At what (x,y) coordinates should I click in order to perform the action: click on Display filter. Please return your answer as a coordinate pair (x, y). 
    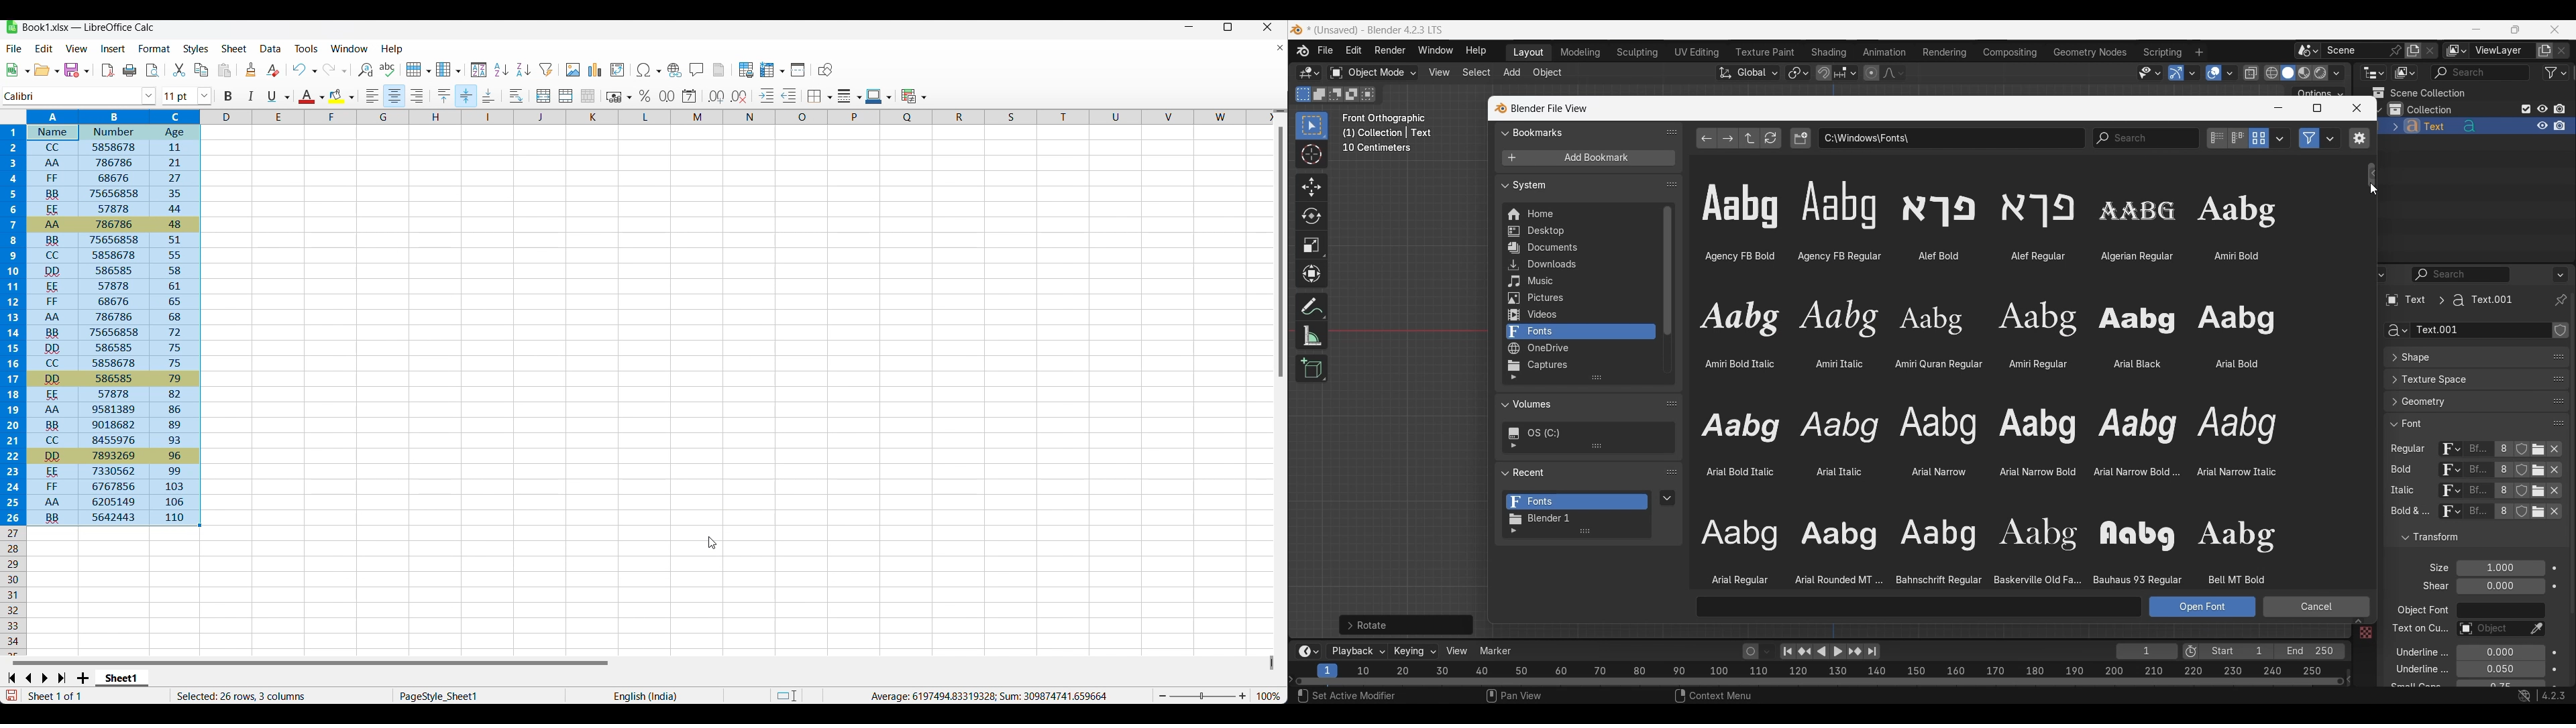
    Looking at the image, I should click on (2461, 274).